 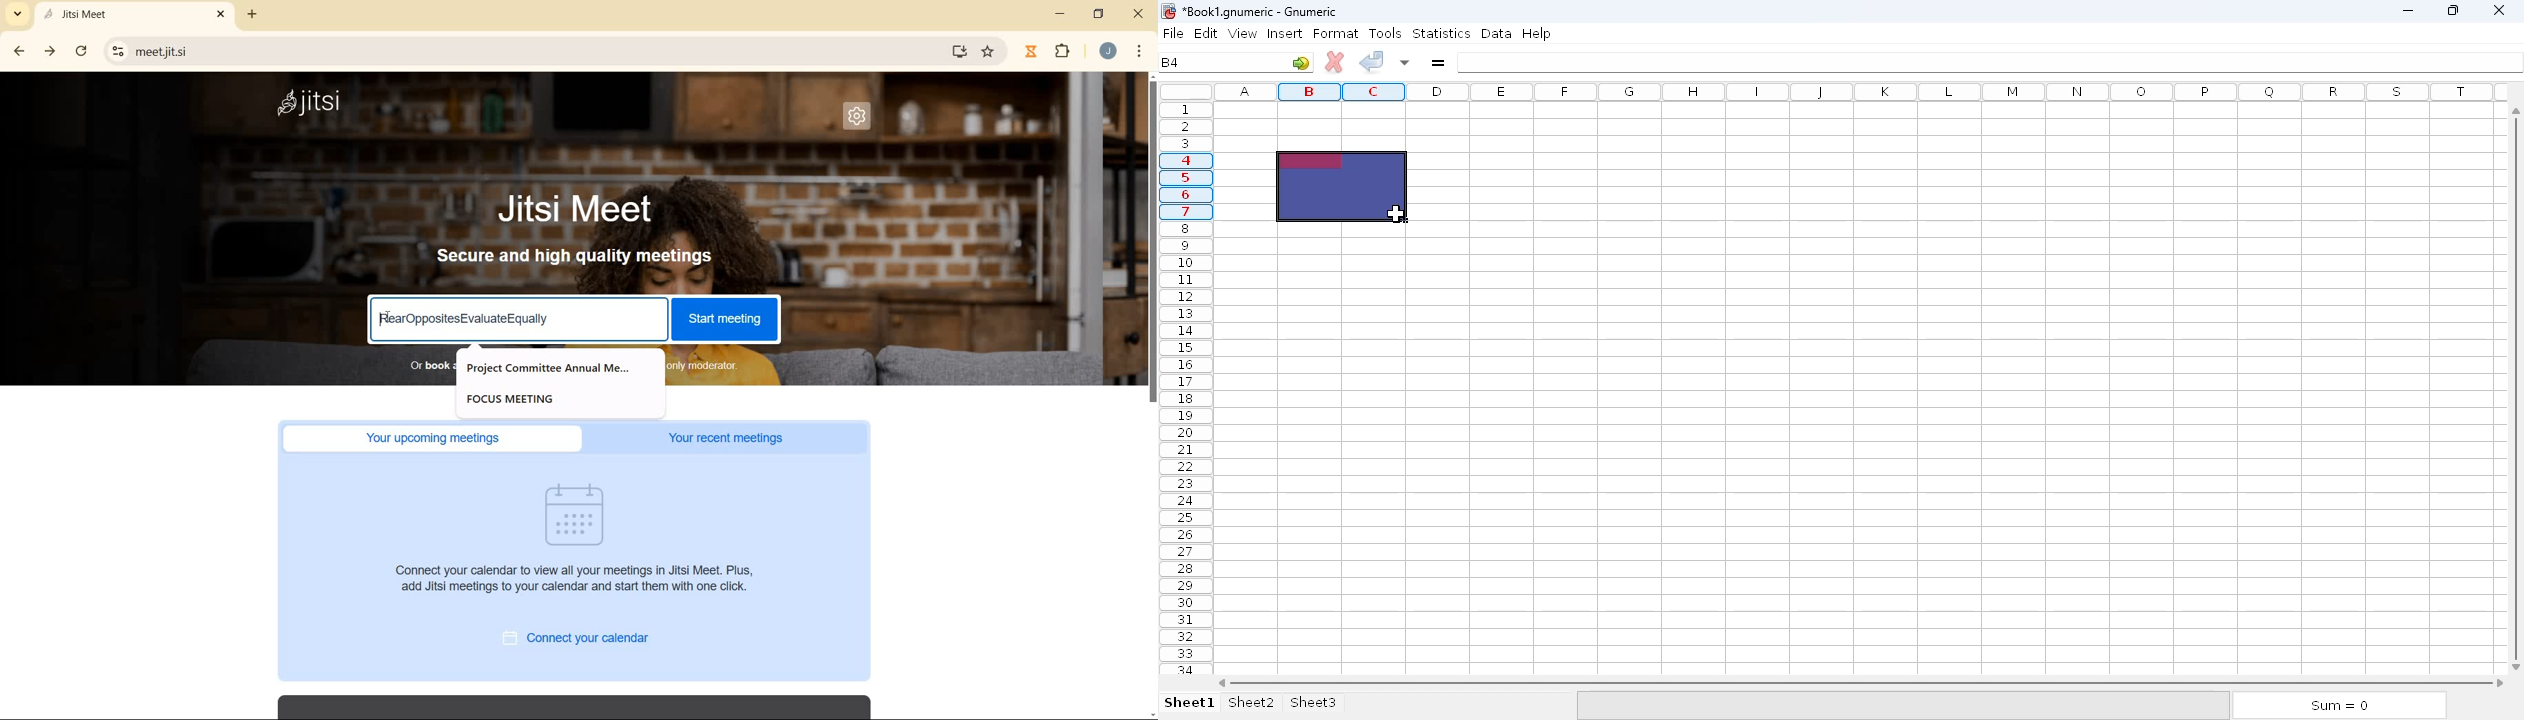 What do you see at coordinates (1171, 62) in the screenshot?
I see `B4` at bounding box center [1171, 62].